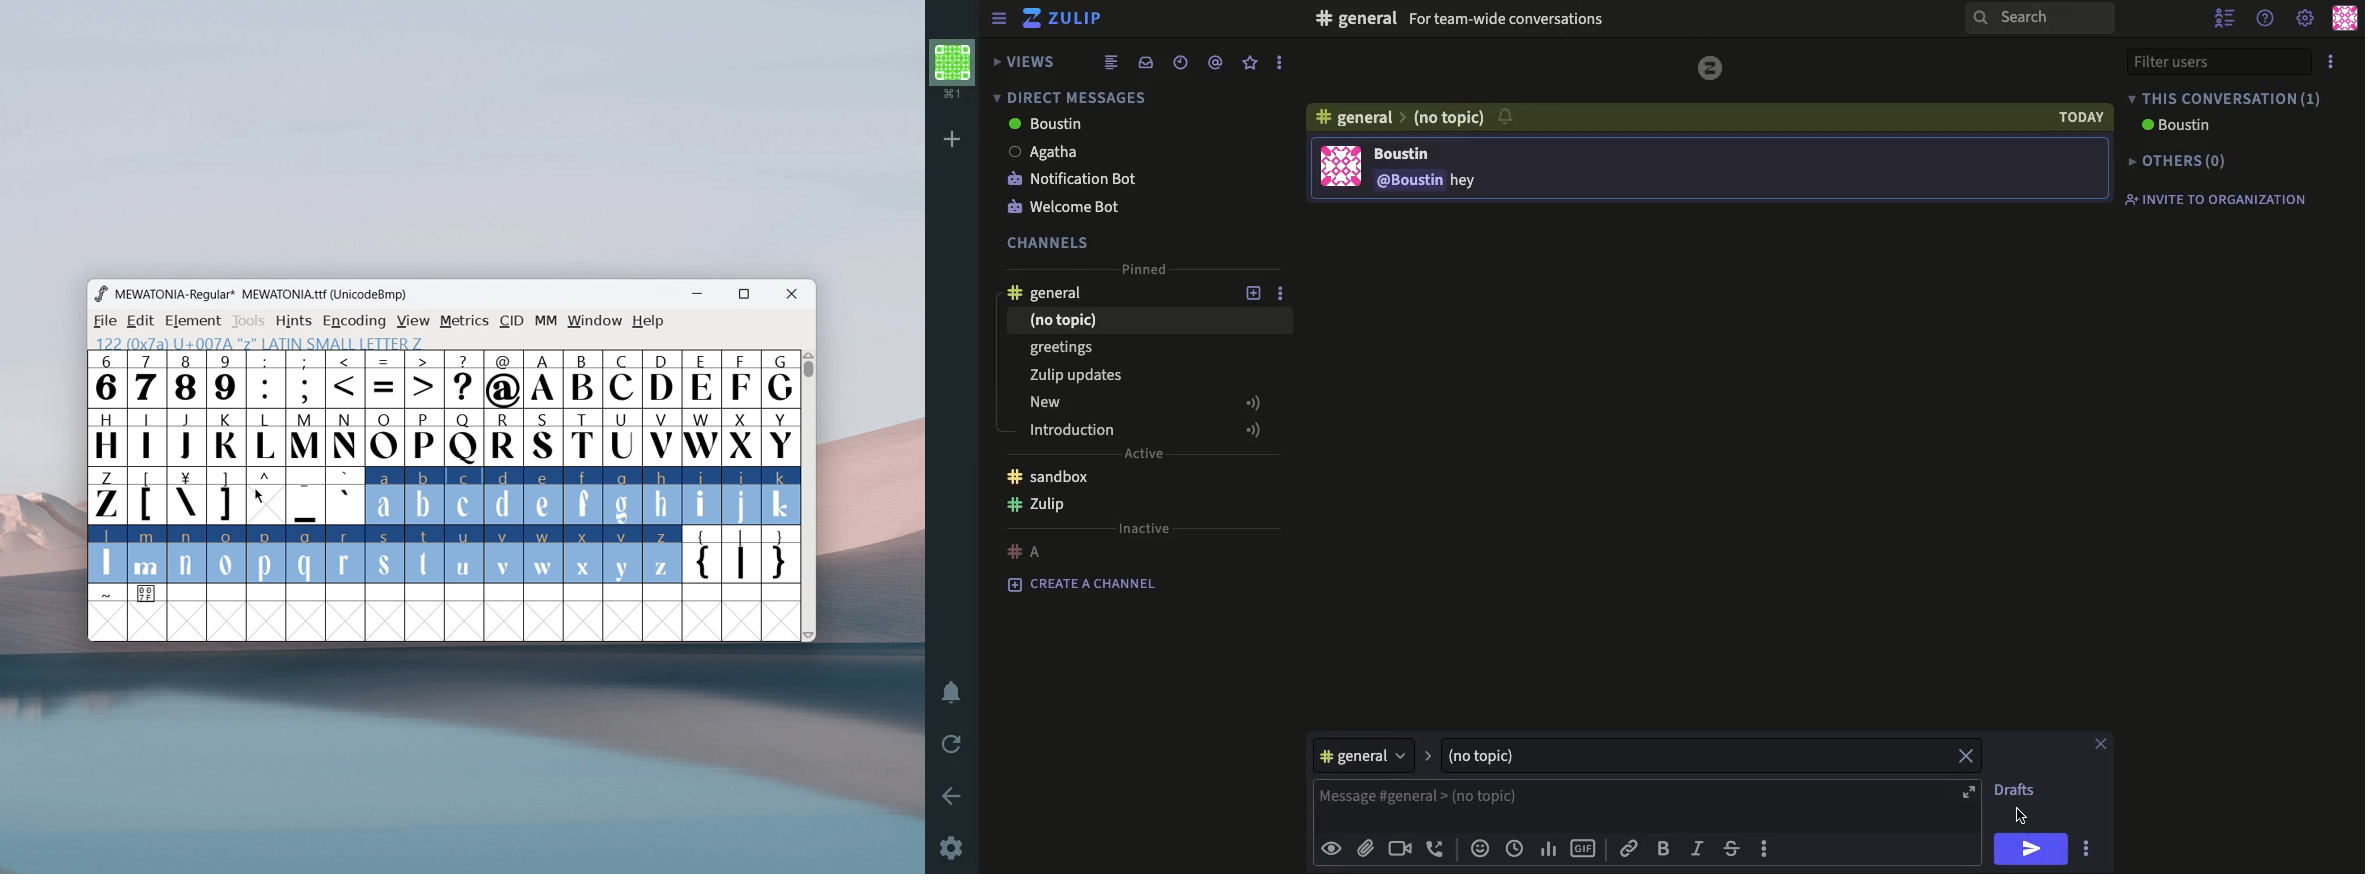  What do you see at coordinates (2023, 815) in the screenshot?
I see `Cursor` at bounding box center [2023, 815].